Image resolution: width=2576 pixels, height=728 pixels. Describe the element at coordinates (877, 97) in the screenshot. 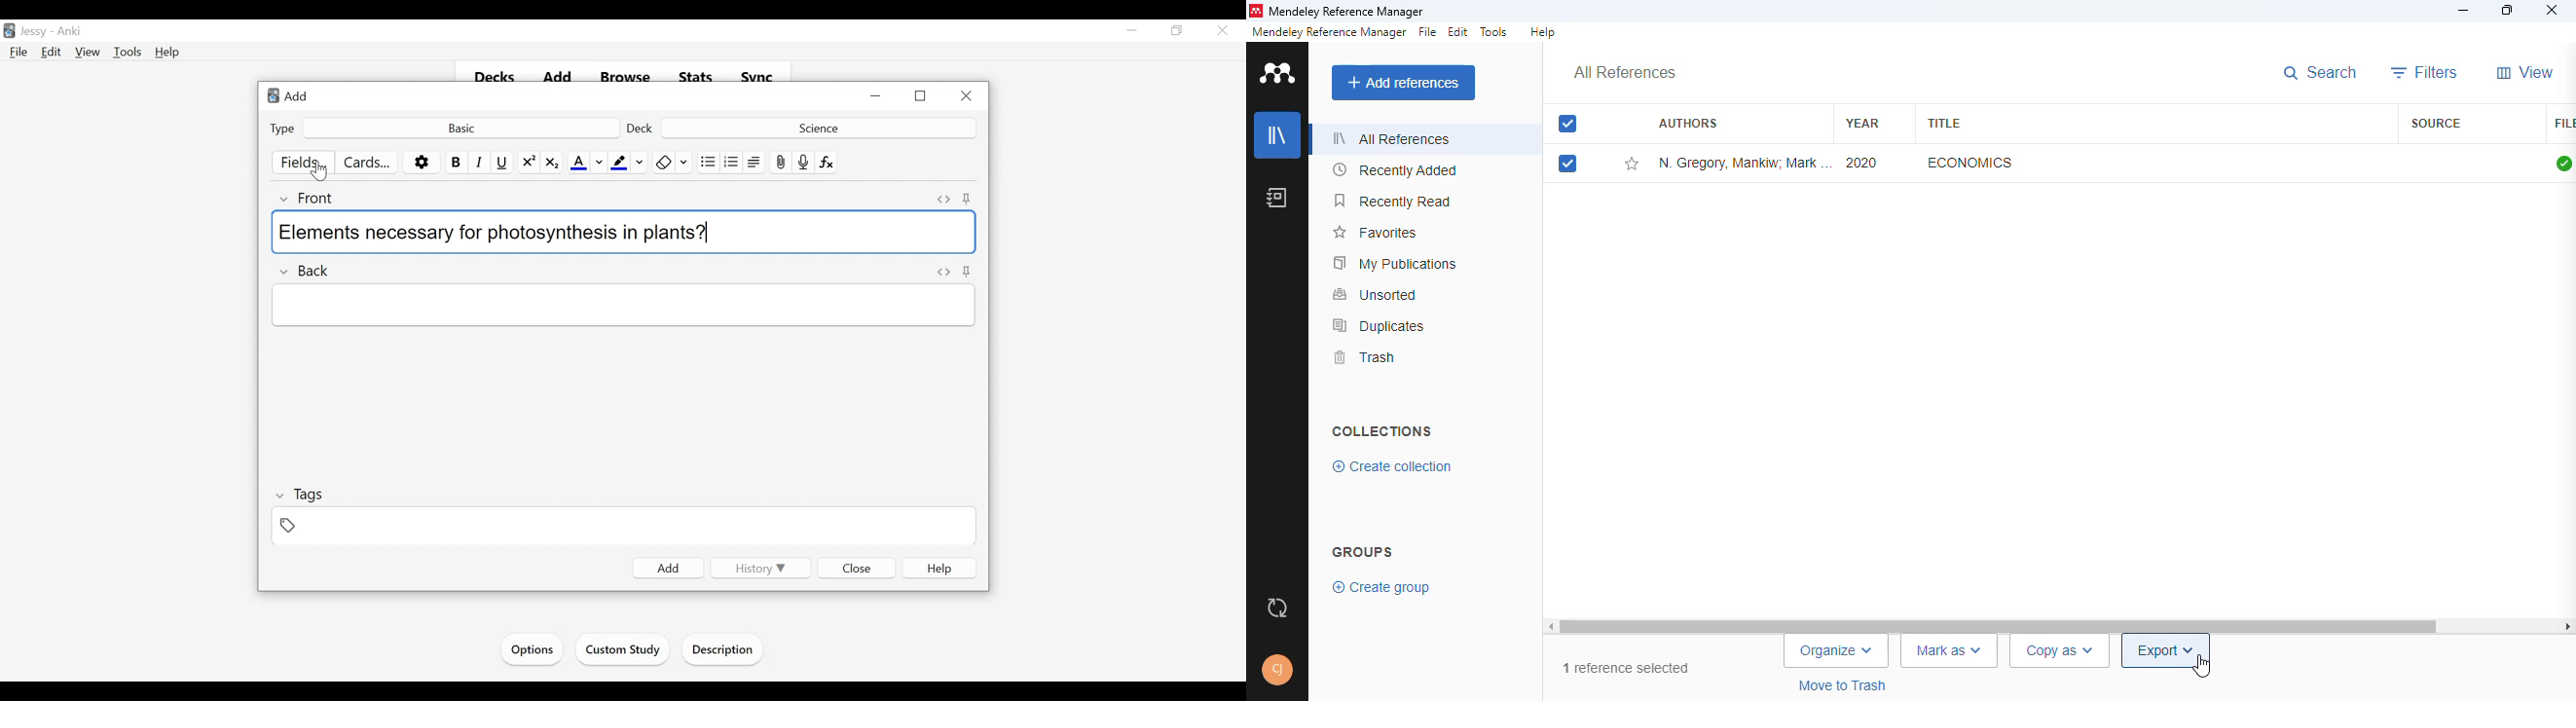

I see `Minimize` at that location.